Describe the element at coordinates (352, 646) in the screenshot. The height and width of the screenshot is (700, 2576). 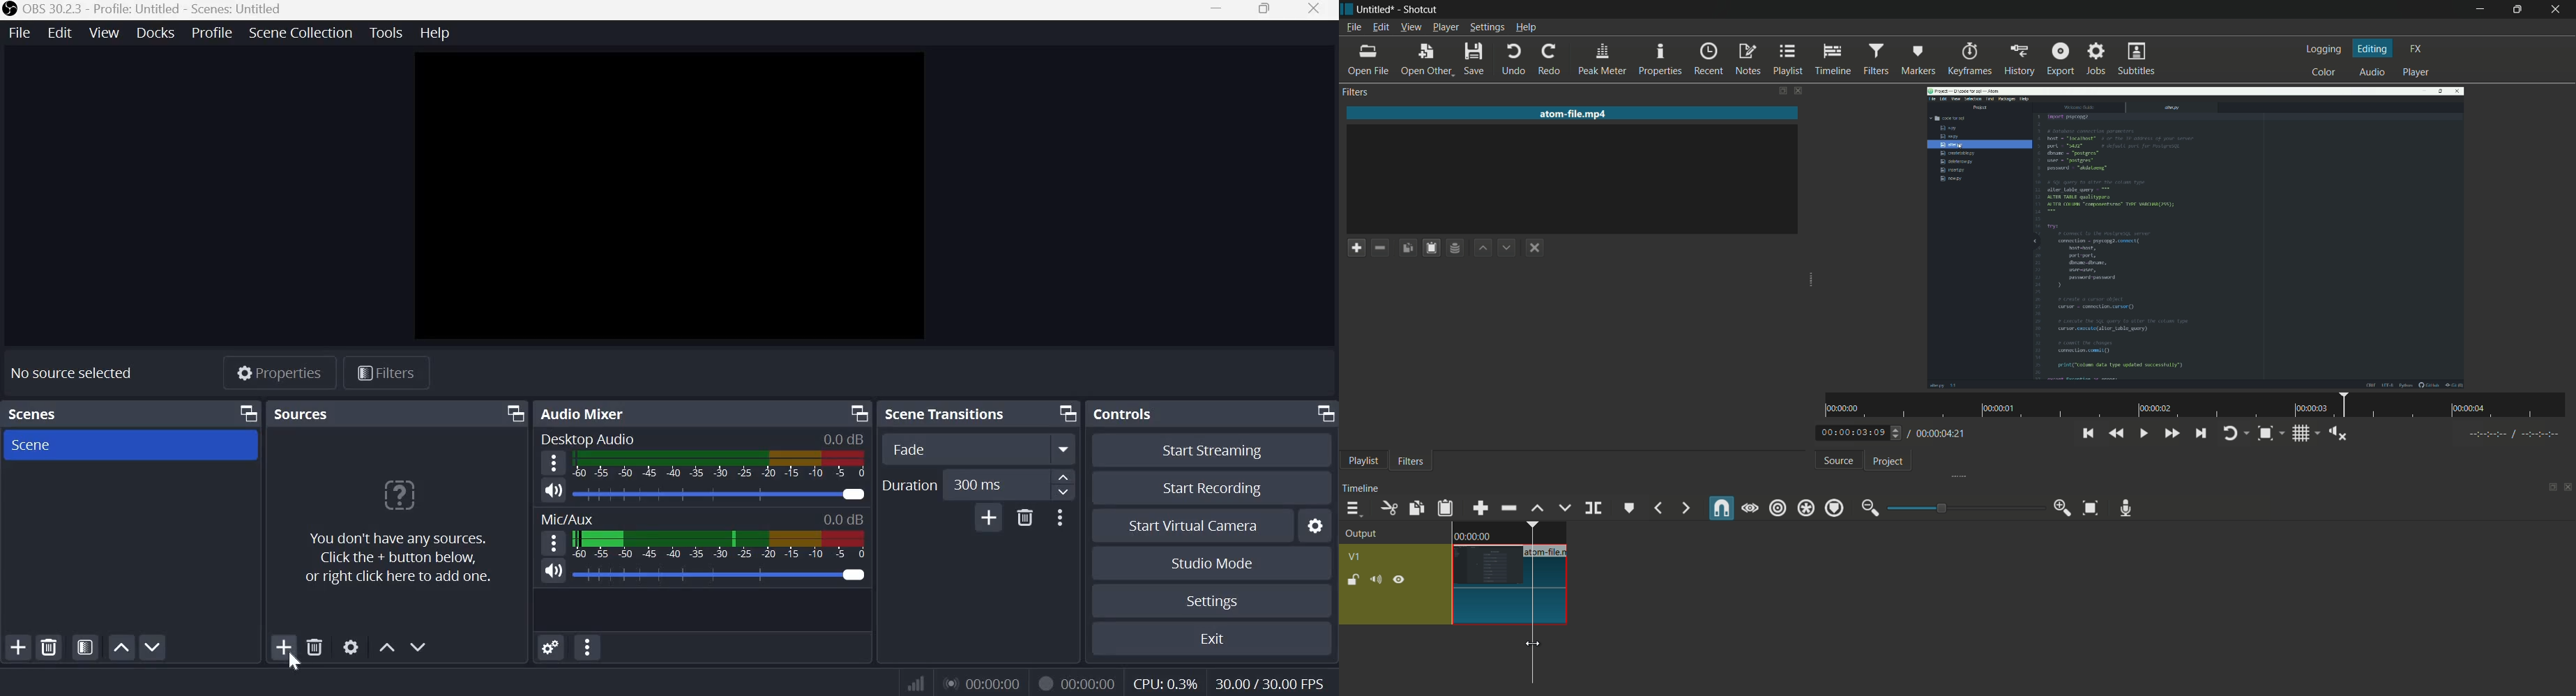
I see `Open source properties` at that location.